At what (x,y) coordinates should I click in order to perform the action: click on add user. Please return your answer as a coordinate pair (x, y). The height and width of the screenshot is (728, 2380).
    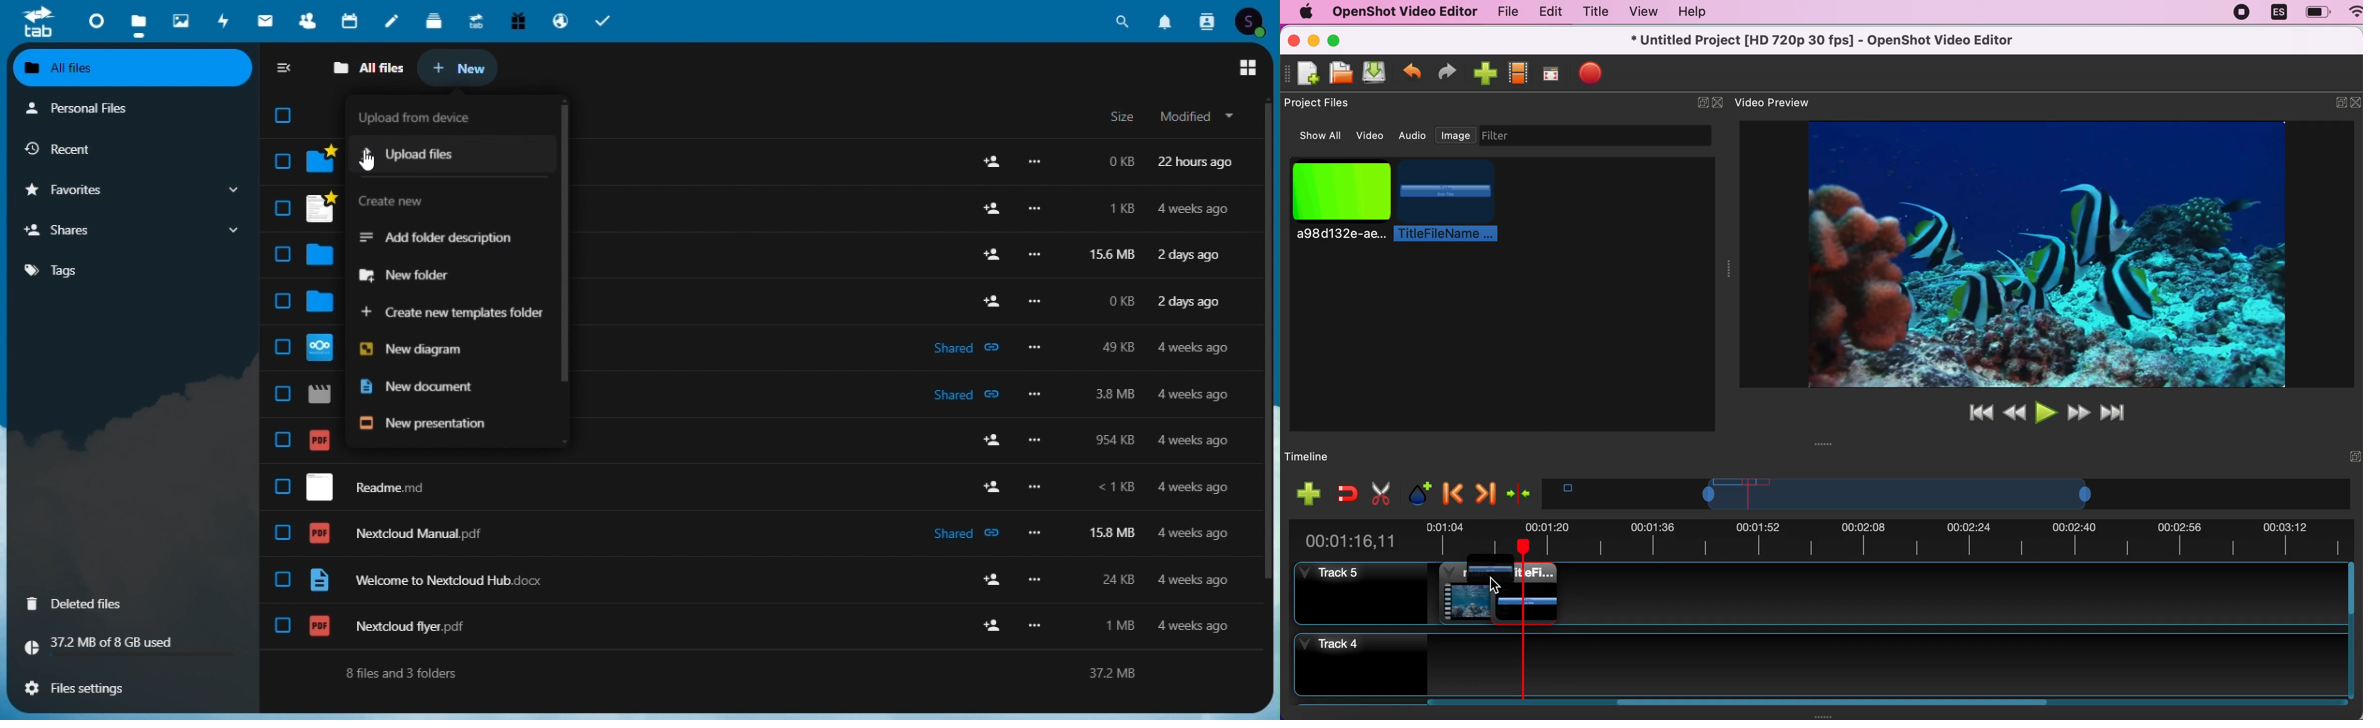
    Looking at the image, I should click on (987, 164).